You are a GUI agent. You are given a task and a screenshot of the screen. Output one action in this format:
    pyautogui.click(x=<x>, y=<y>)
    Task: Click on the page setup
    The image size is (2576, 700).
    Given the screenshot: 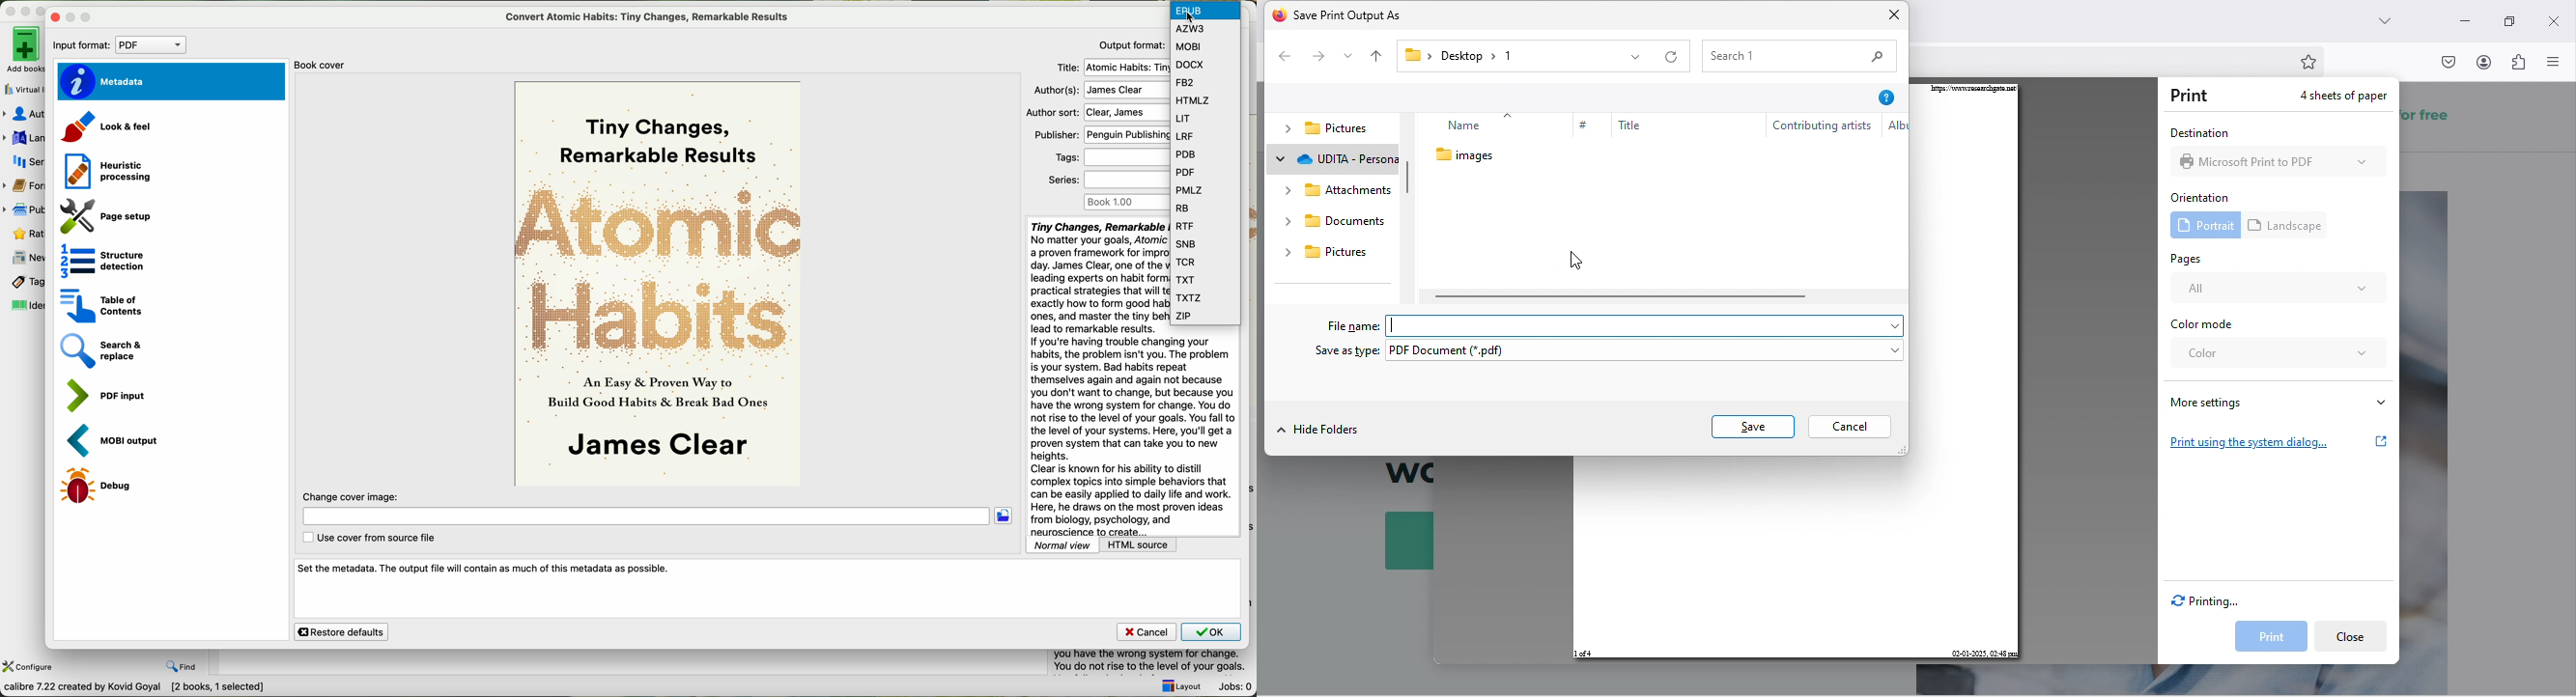 What is the action you would take?
    pyautogui.click(x=101, y=214)
    